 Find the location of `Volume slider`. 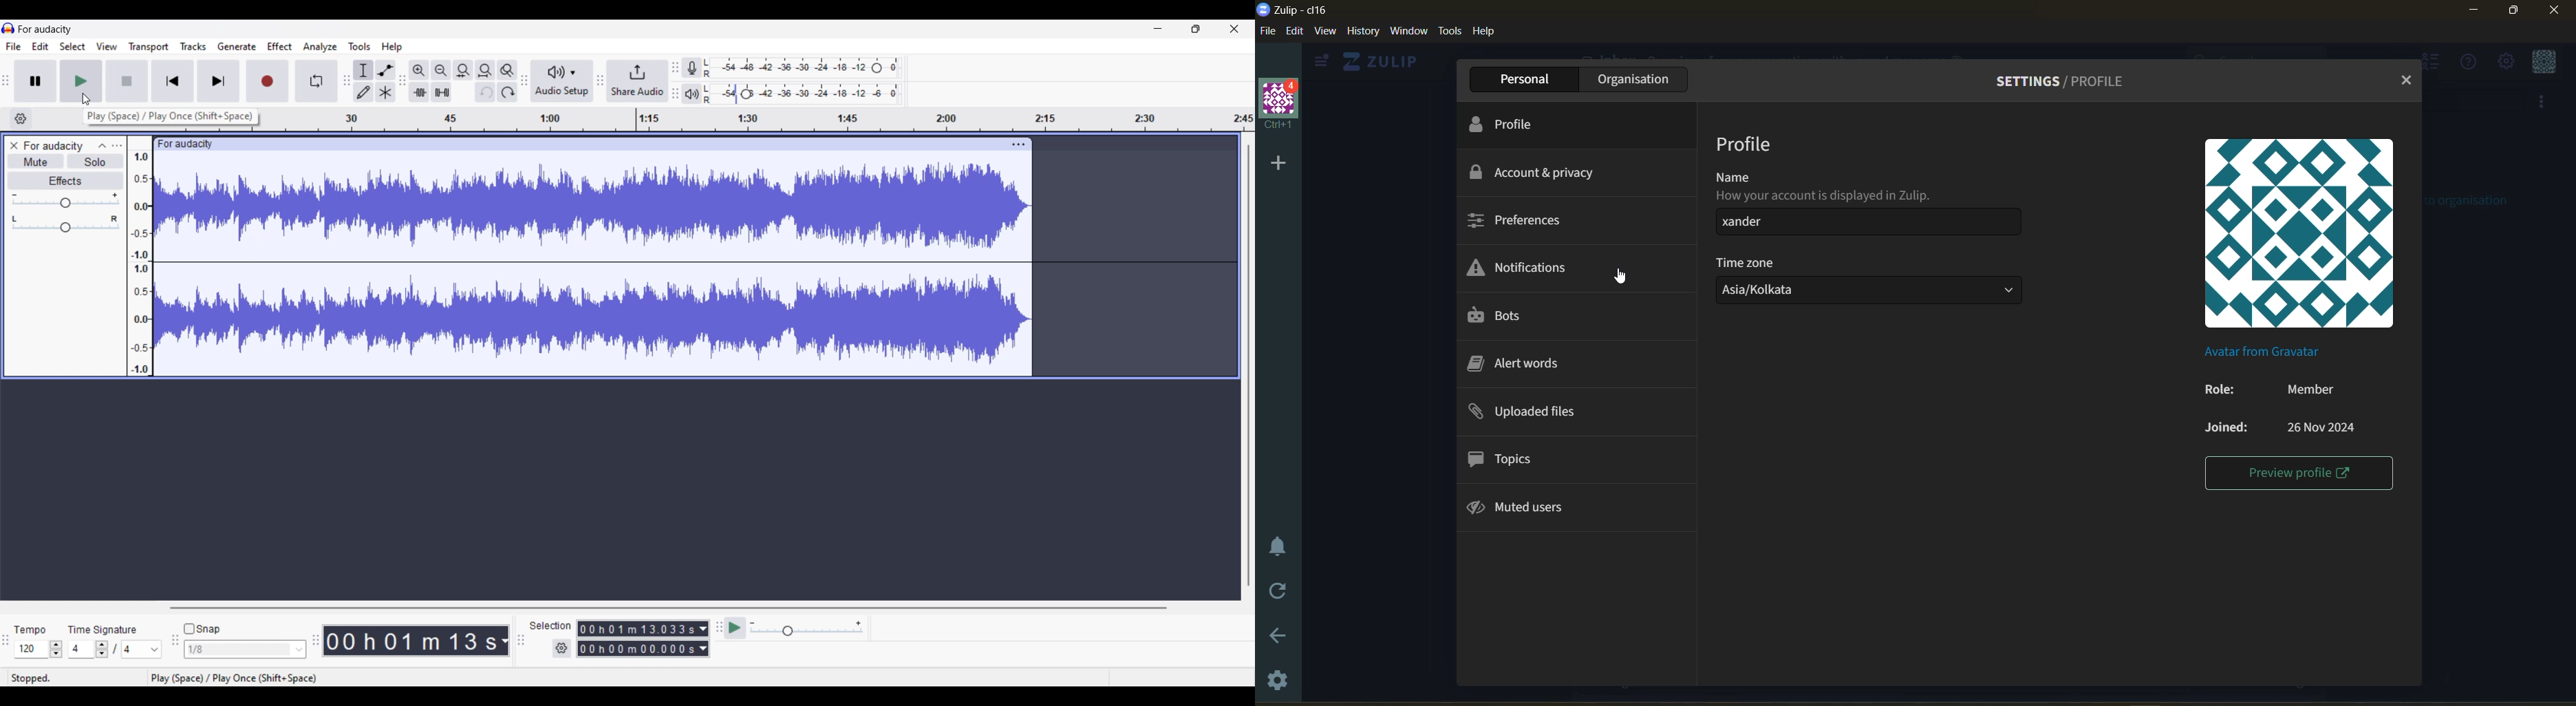

Volume slider is located at coordinates (65, 199).